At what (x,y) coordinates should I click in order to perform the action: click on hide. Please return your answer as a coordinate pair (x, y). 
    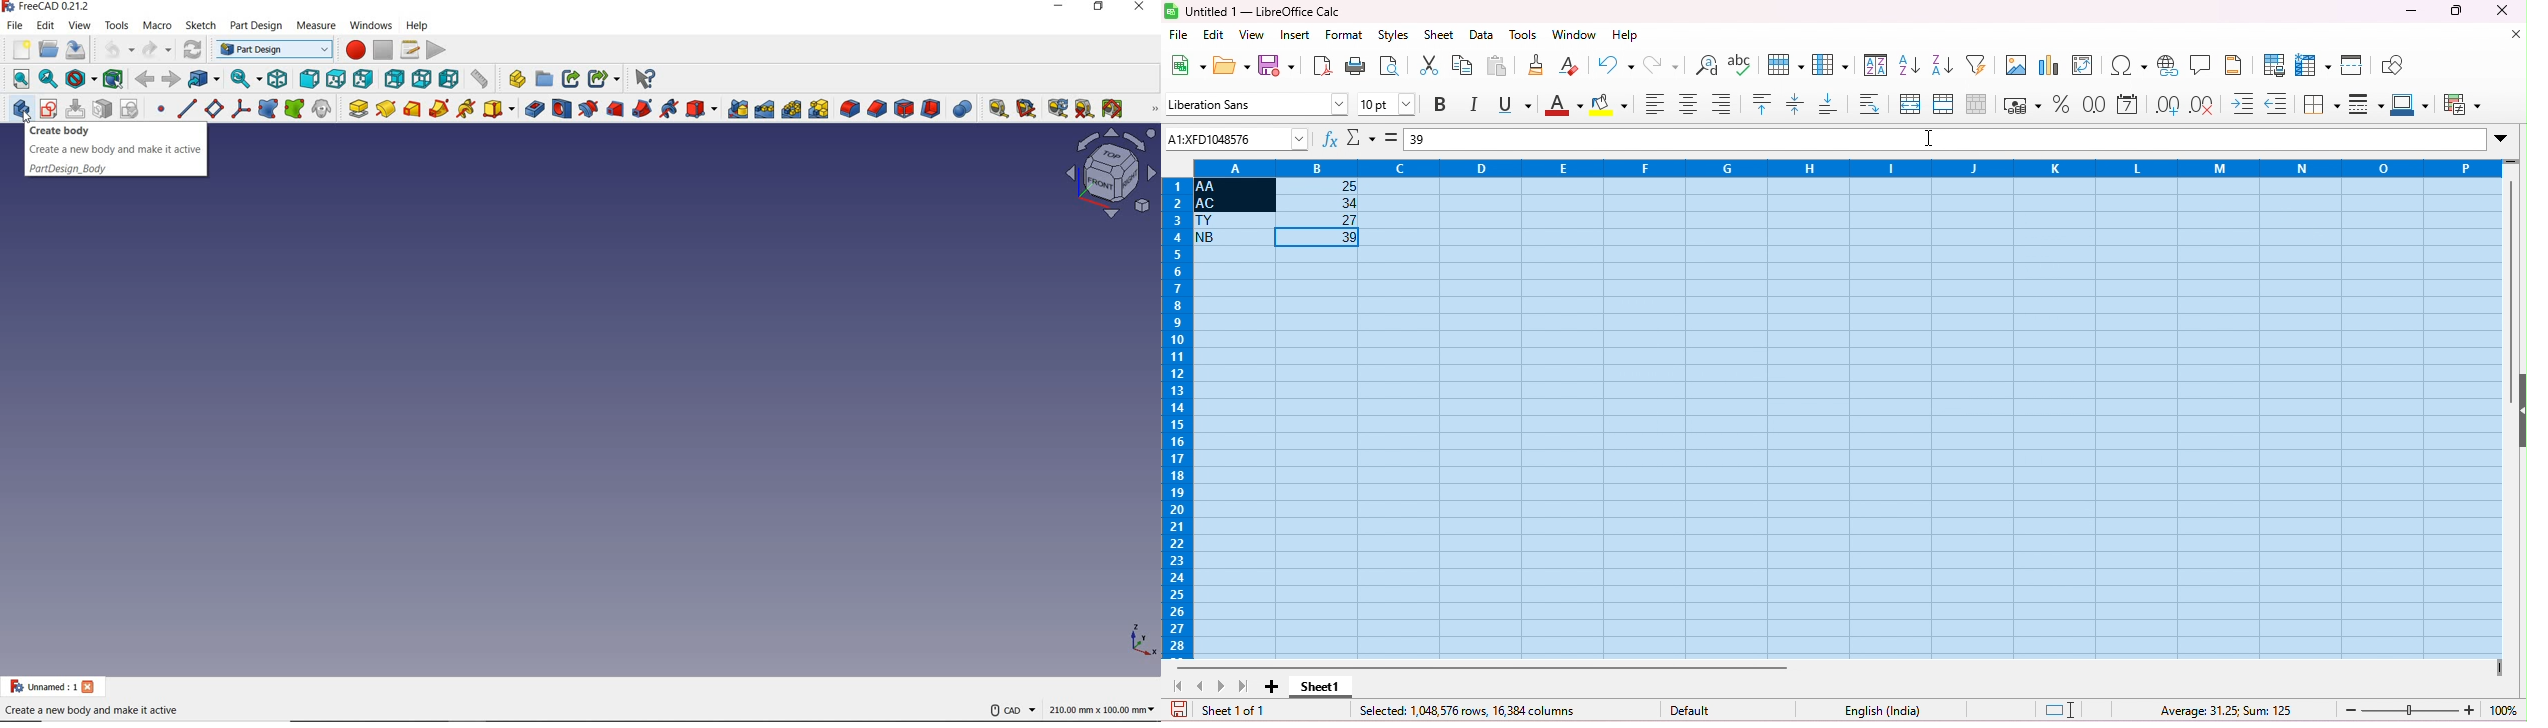
    Looking at the image, I should click on (2518, 409).